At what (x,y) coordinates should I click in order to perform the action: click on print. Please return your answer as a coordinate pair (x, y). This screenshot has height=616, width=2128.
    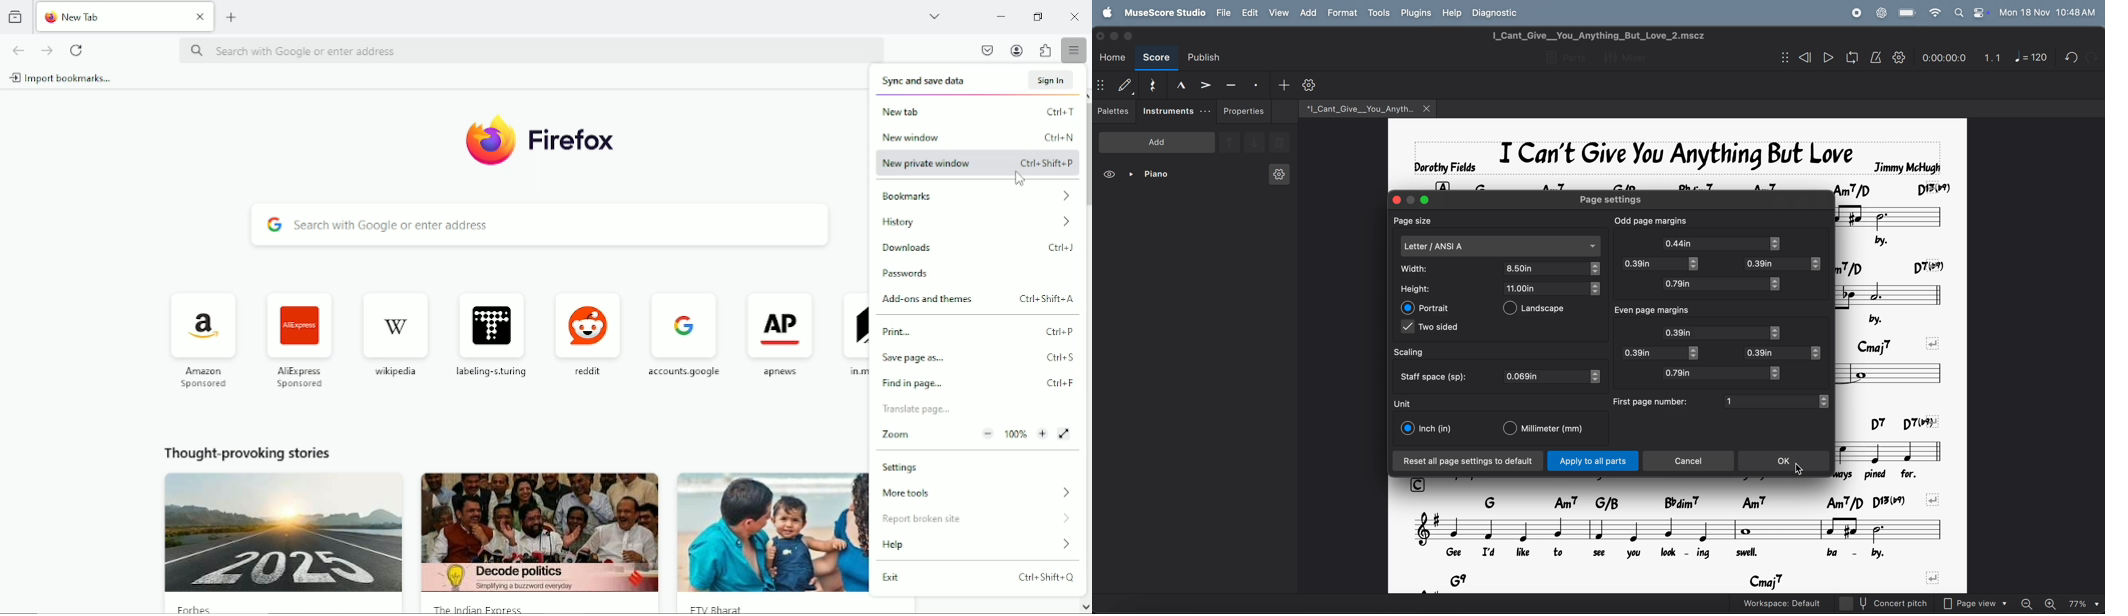
    Looking at the image, I should click on (979, 331).